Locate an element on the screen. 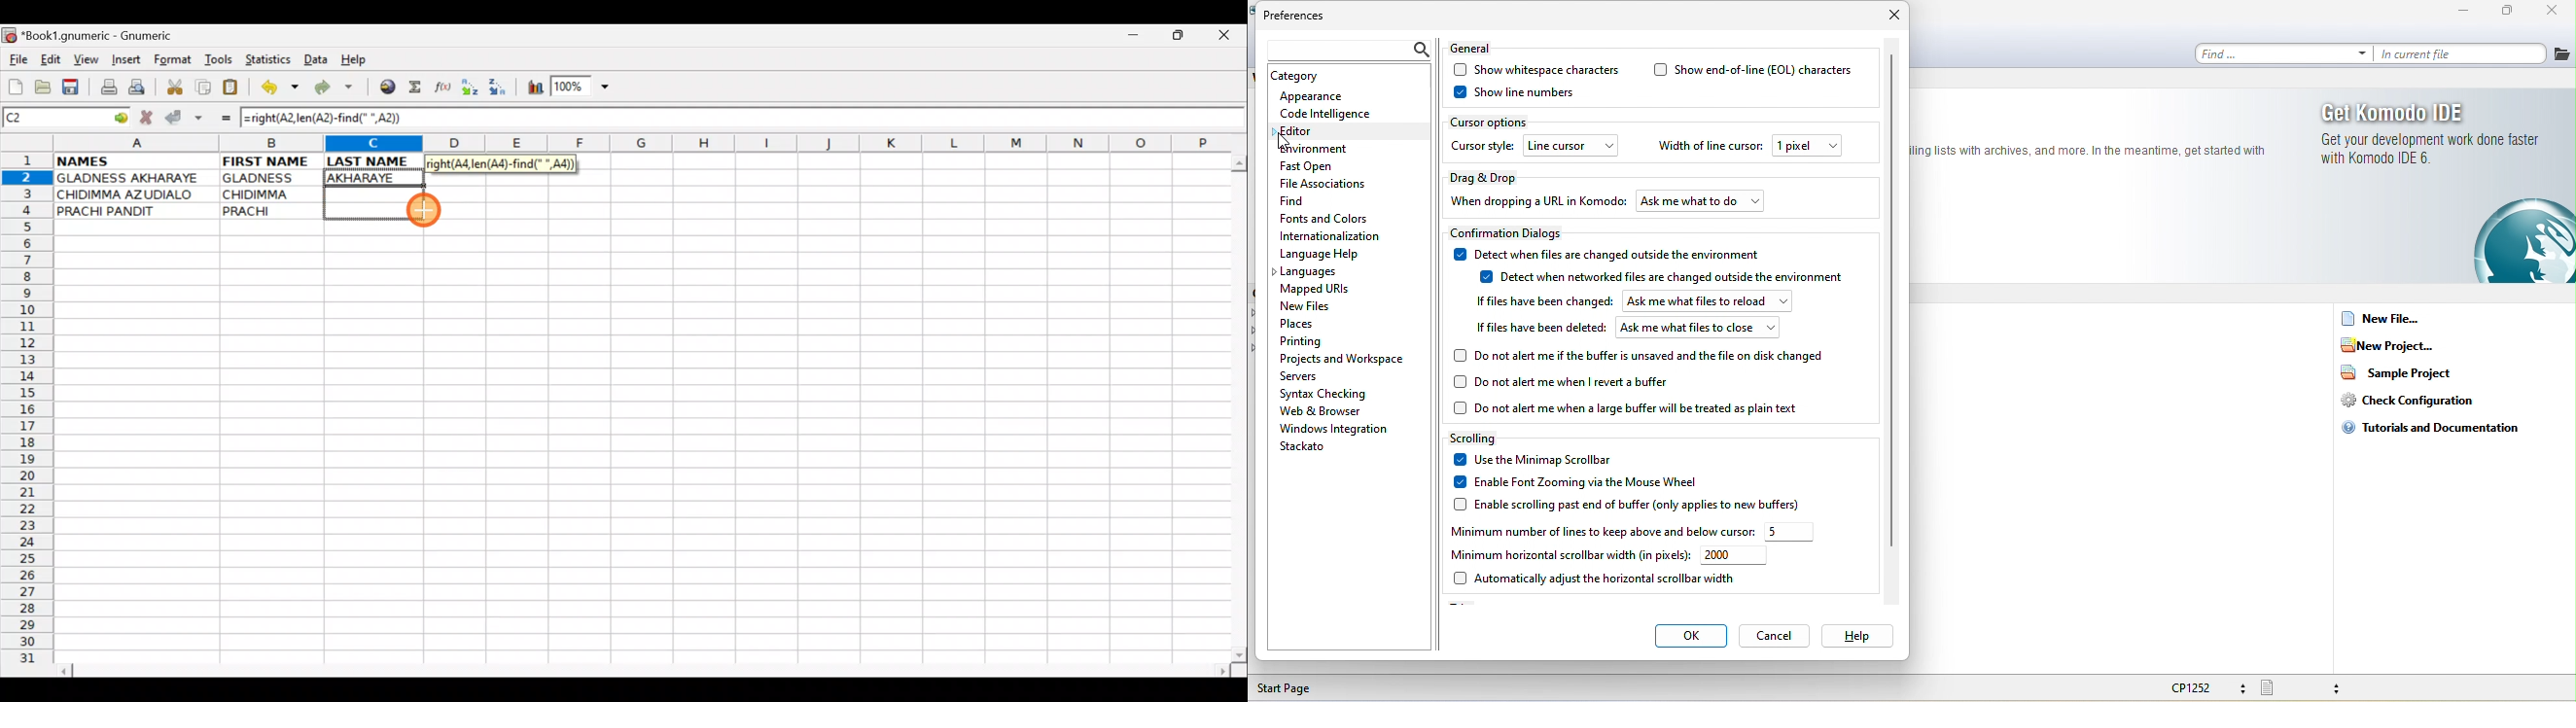 This screenshot has width=2576, height=728. 1pixel is located at coordinates (1807, 146).